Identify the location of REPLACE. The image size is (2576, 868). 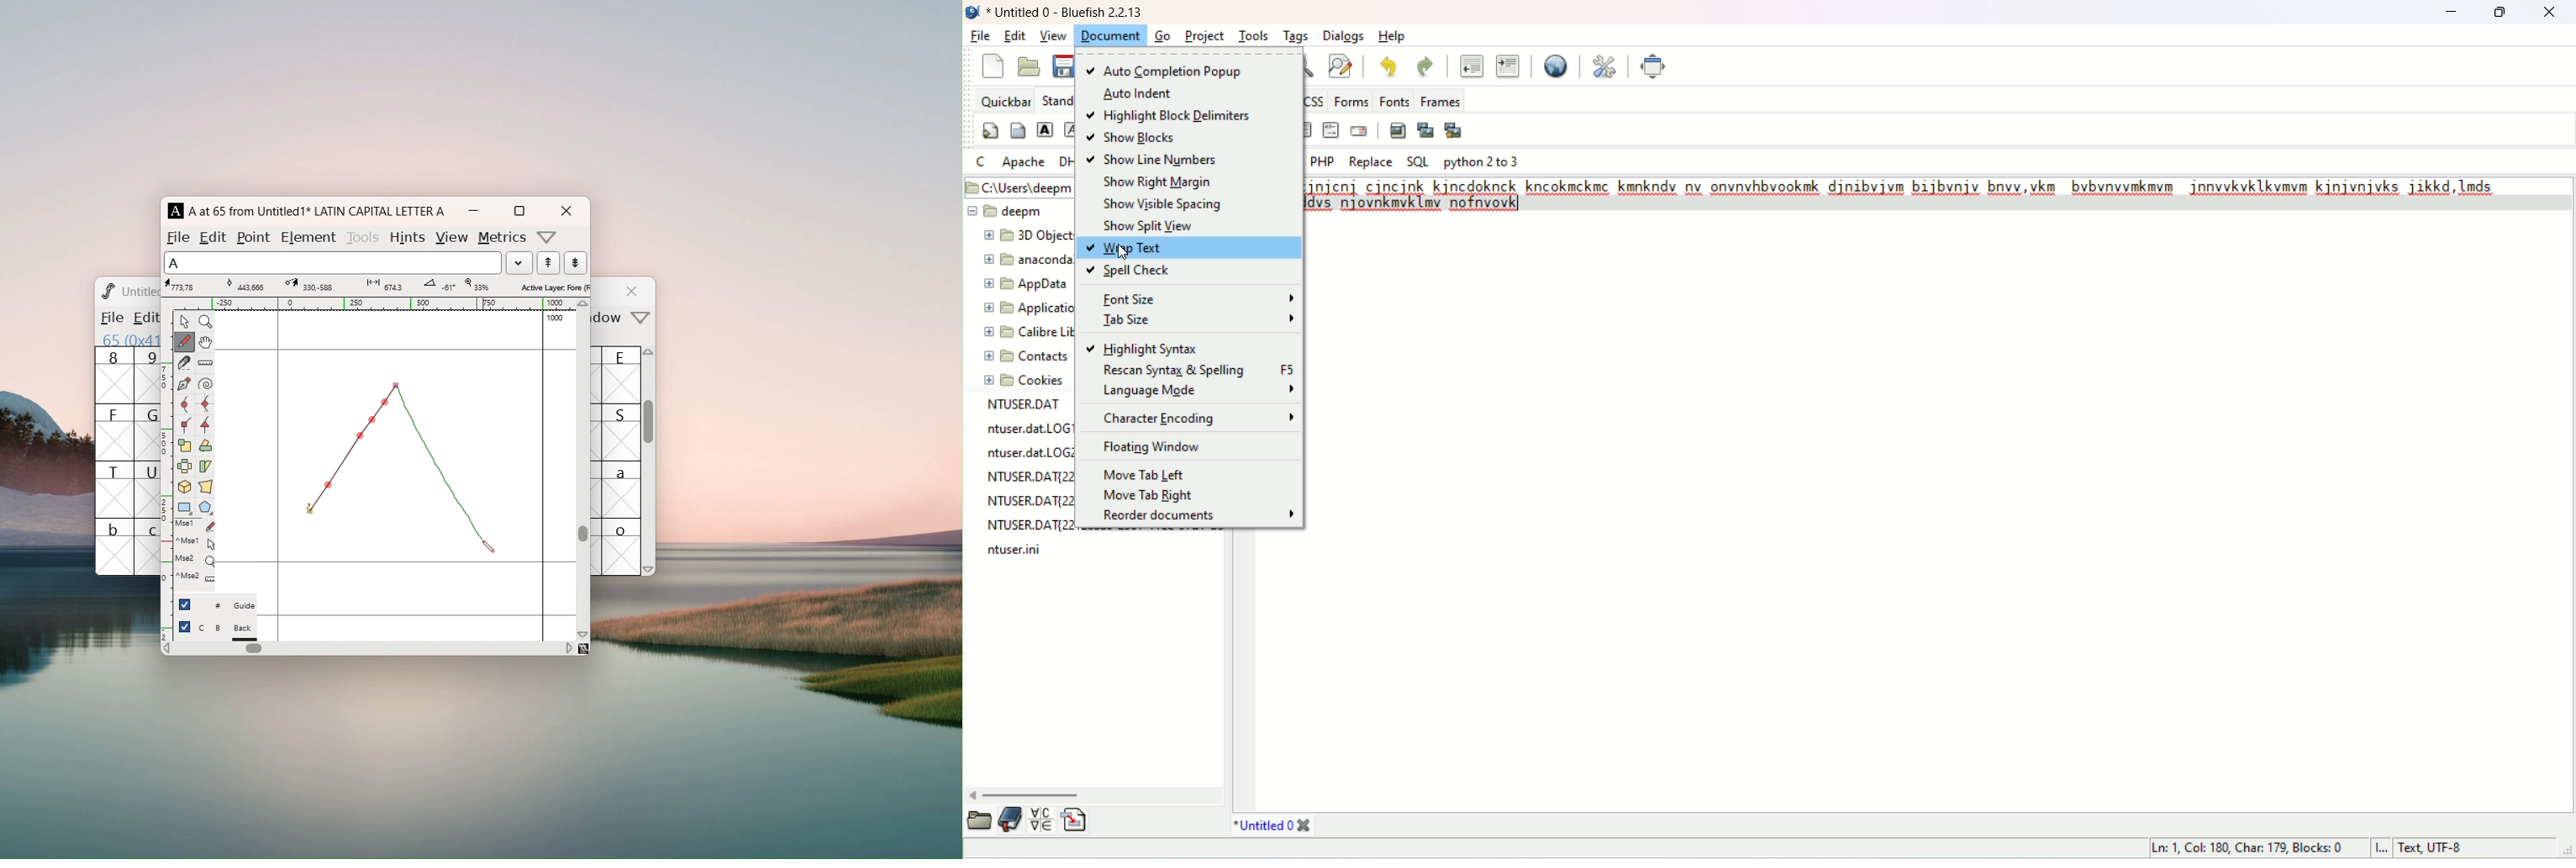
(1372, 161).